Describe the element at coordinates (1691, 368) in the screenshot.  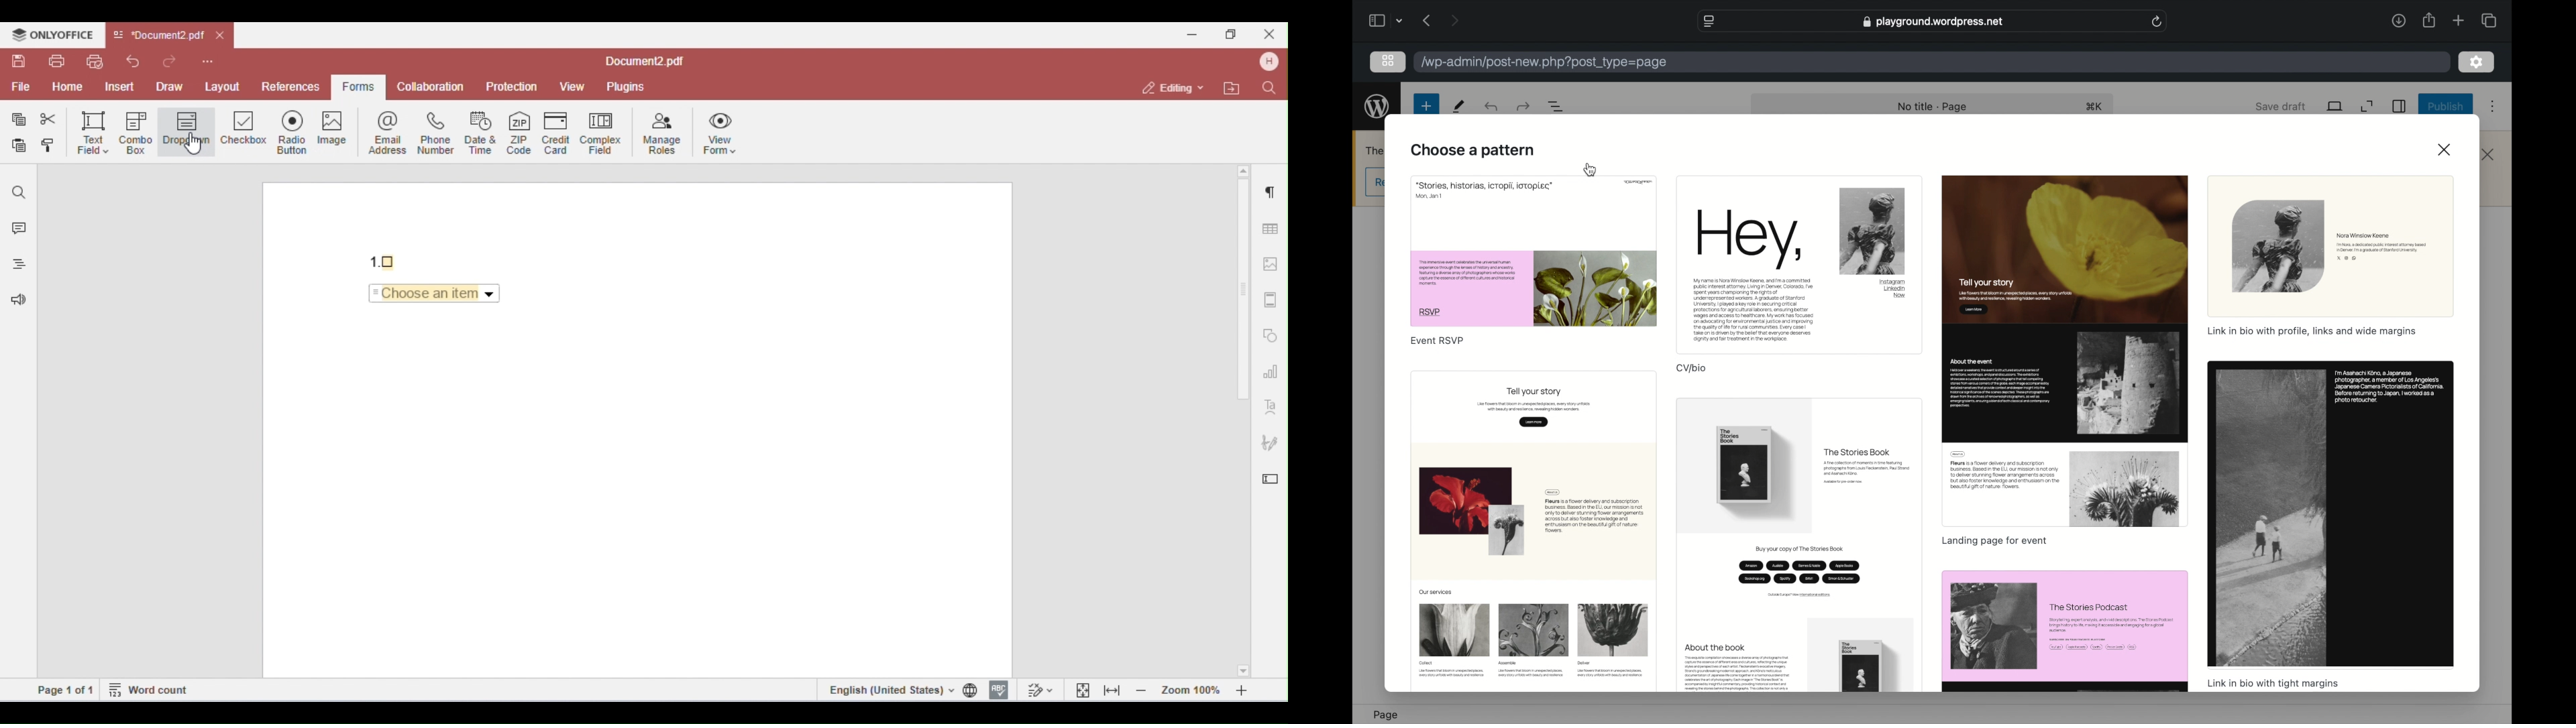
I see `cv/bio` at that location.